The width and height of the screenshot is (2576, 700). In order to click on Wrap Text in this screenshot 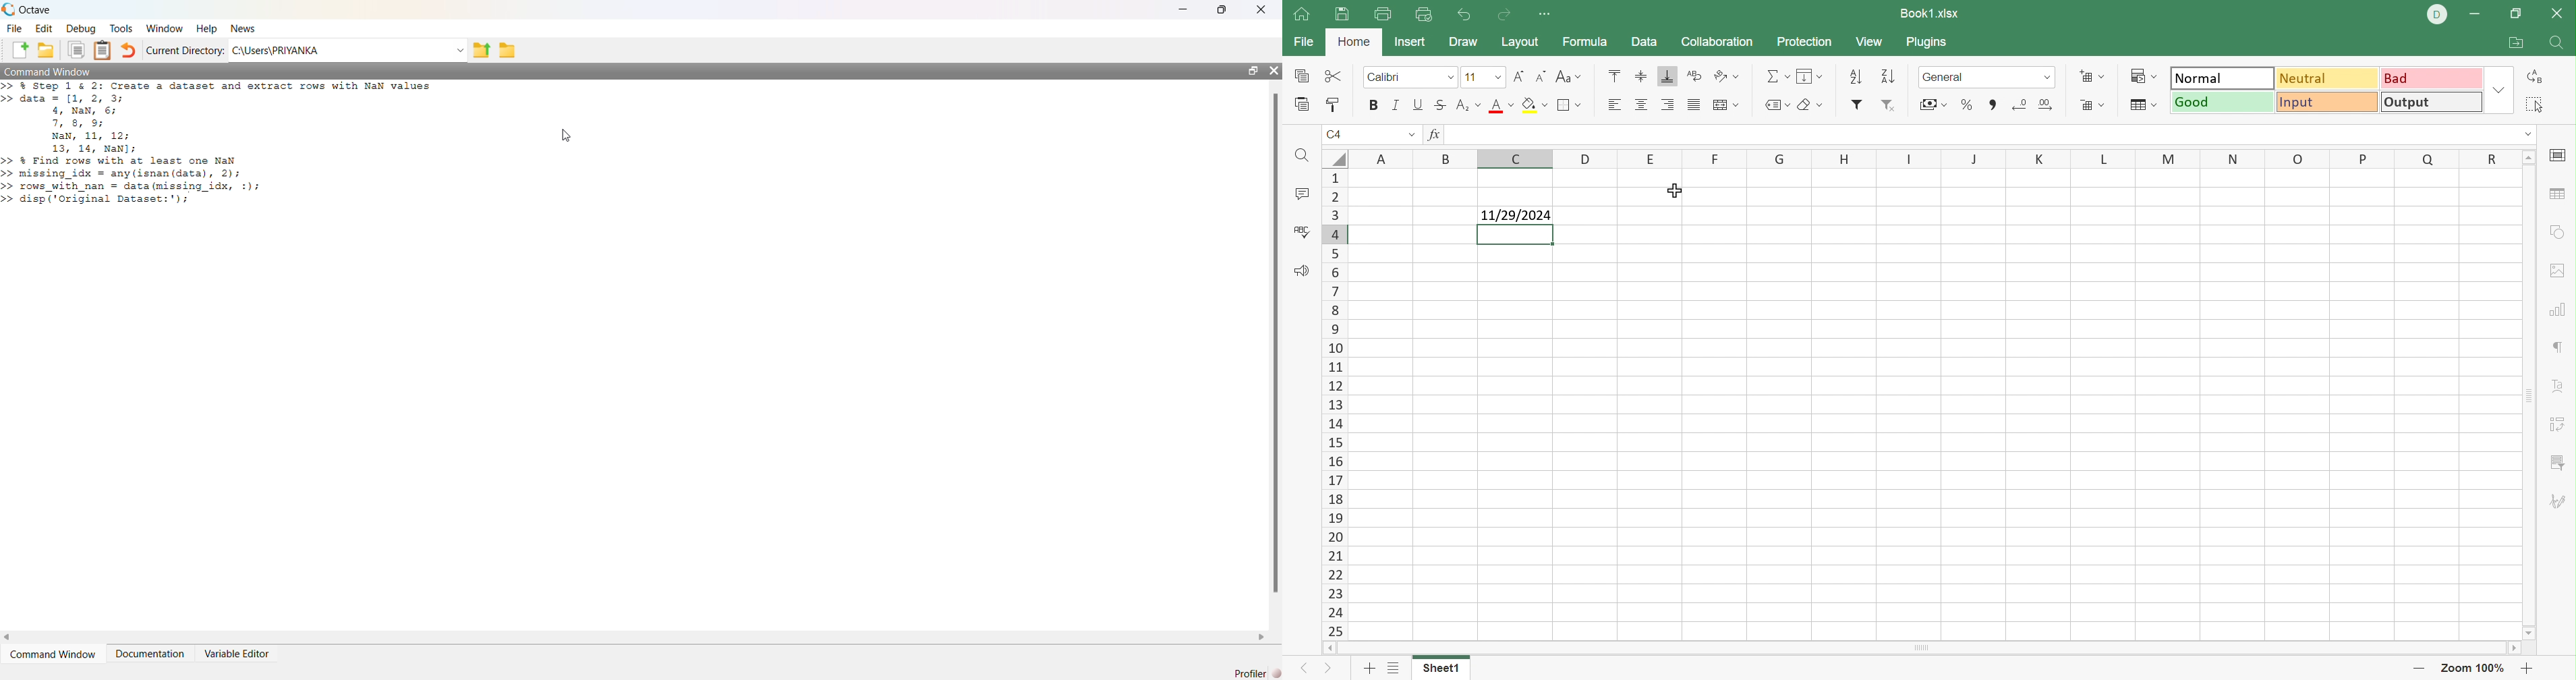, I will do `click(1692, 76)`.